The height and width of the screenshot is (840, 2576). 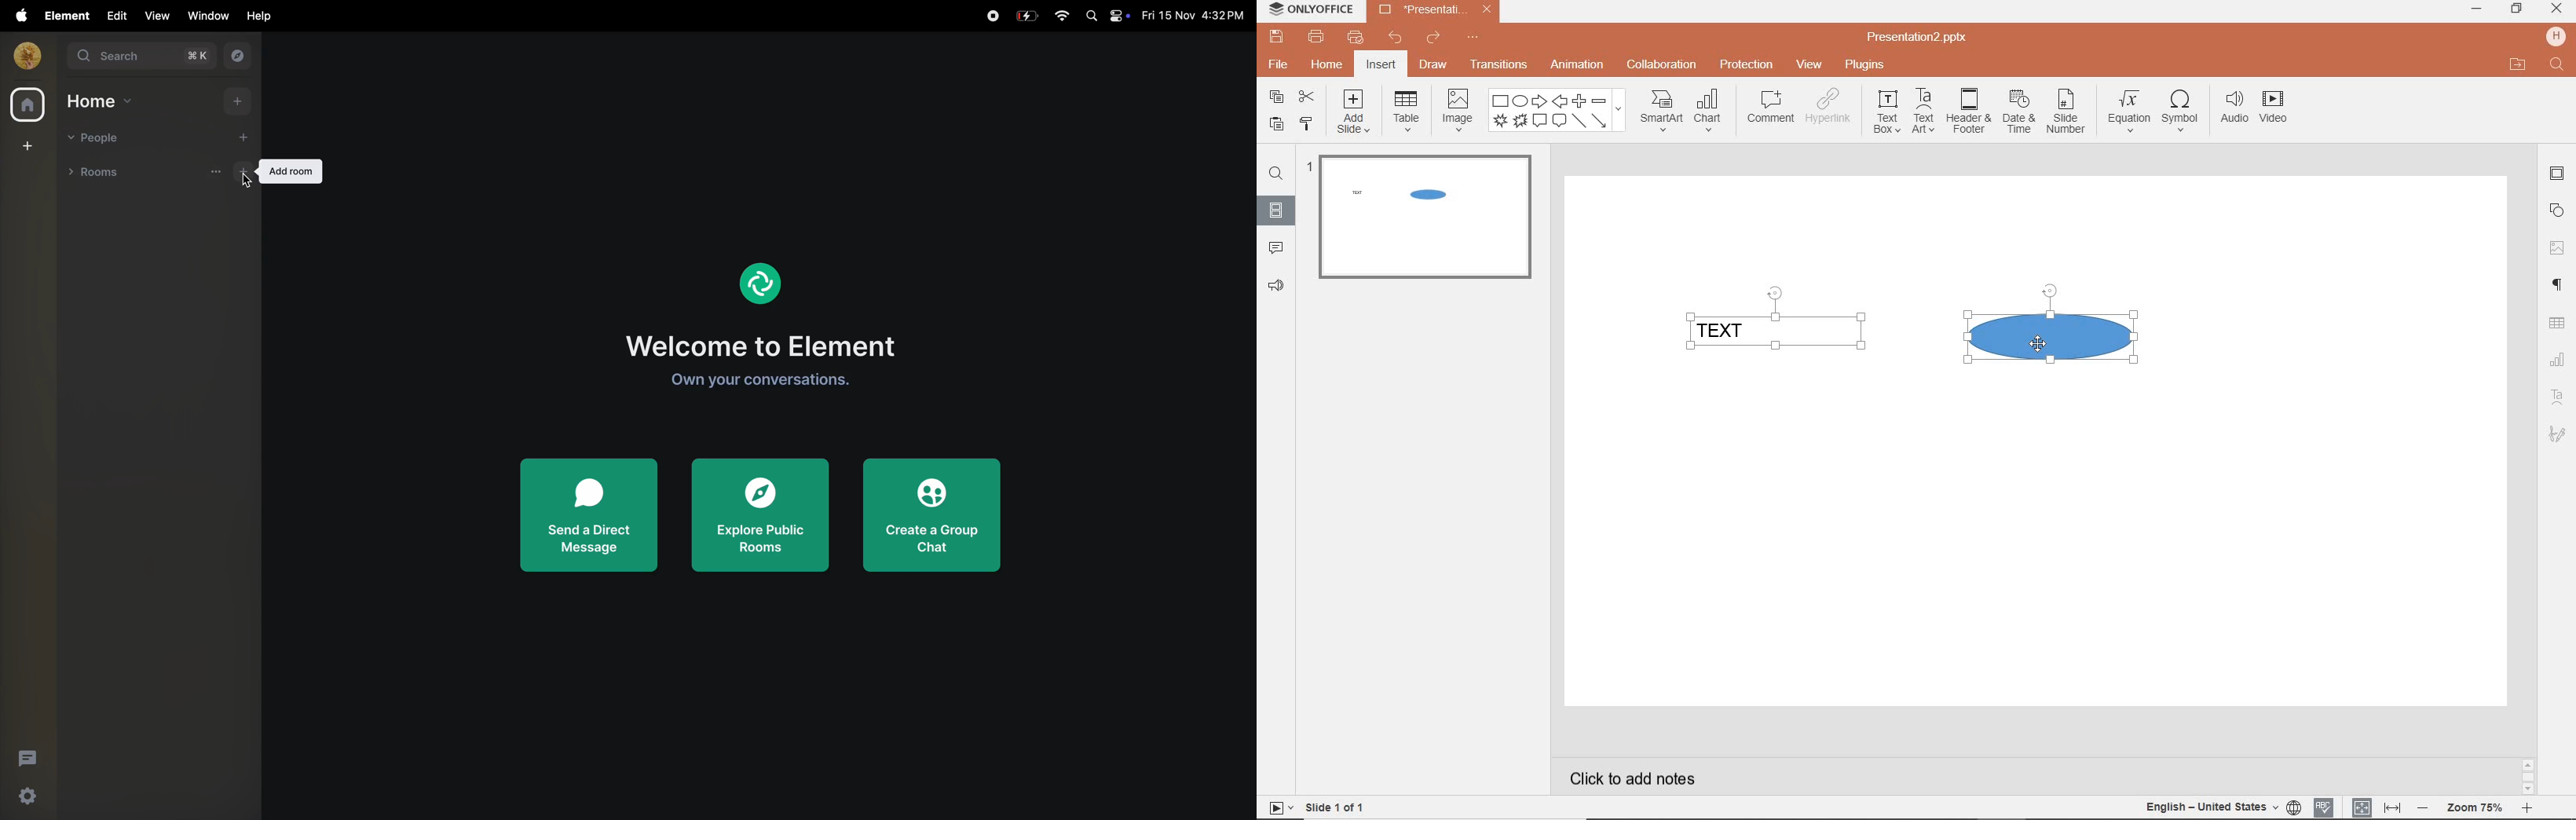 What do you see at coordinates (1922, 110) in the screenshot?
I see `textart` at bounding box center [1922, 110].